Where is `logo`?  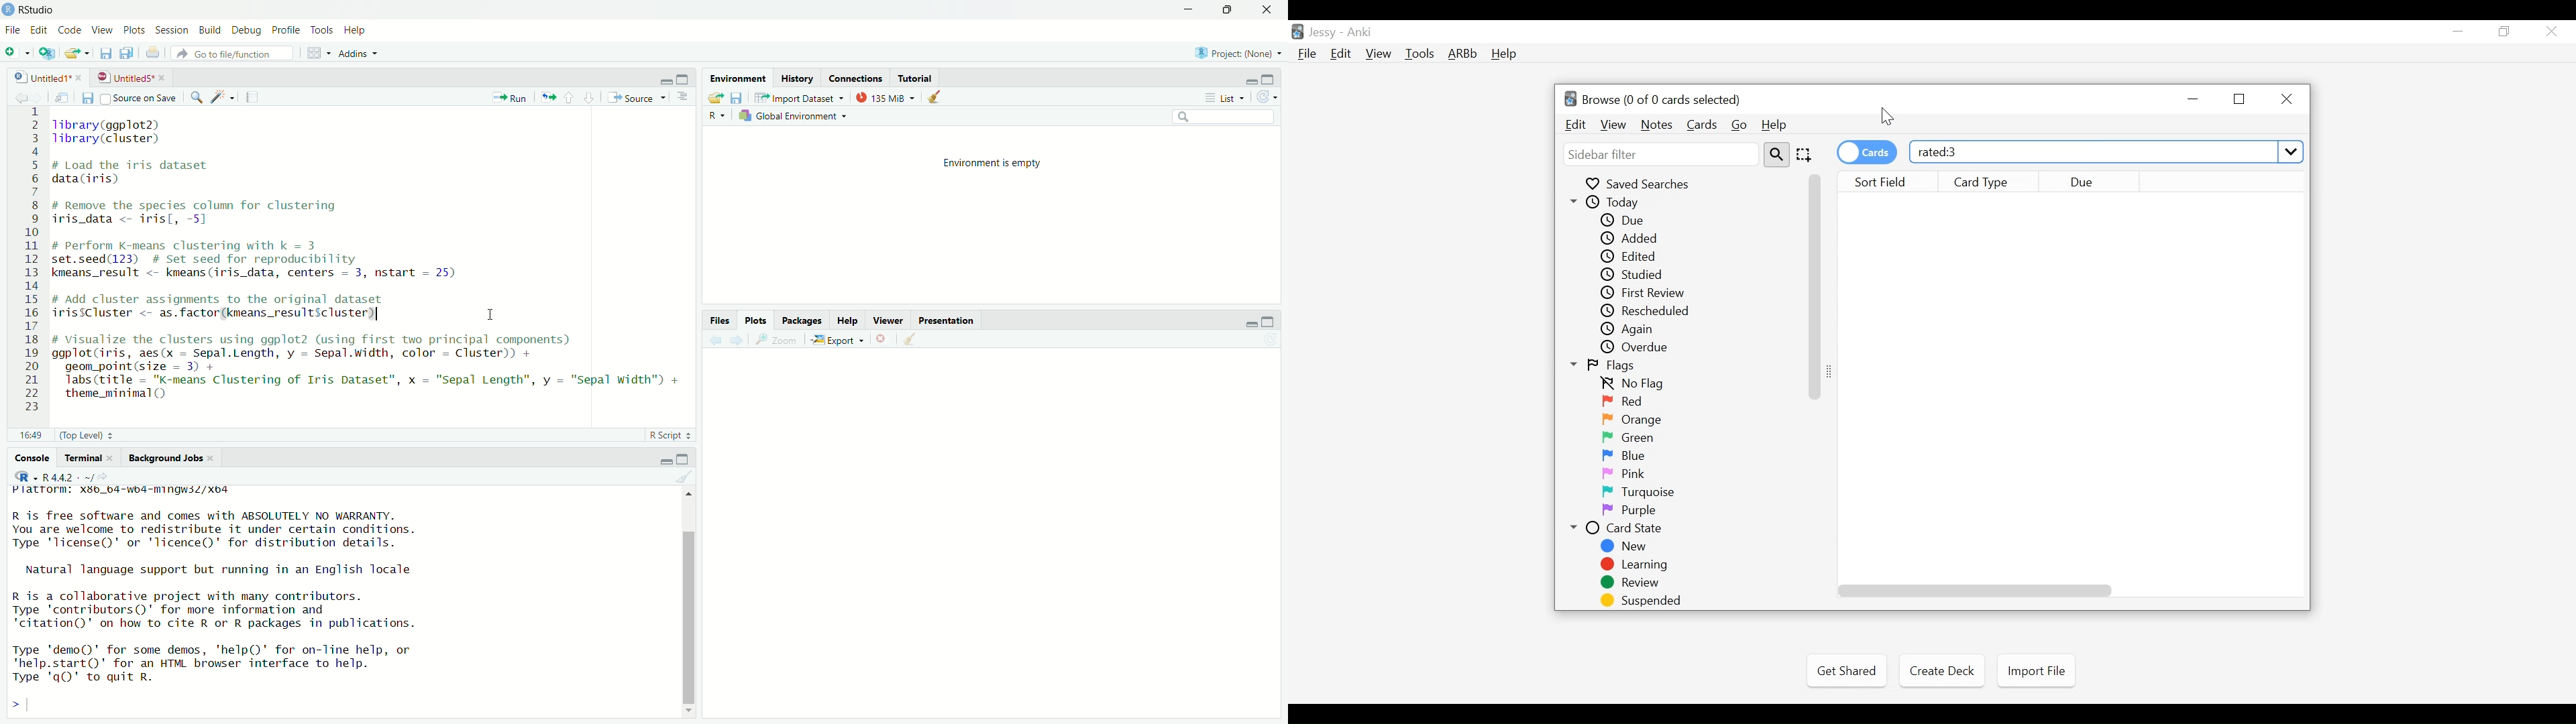
logo is located at coordinates (8, 8).